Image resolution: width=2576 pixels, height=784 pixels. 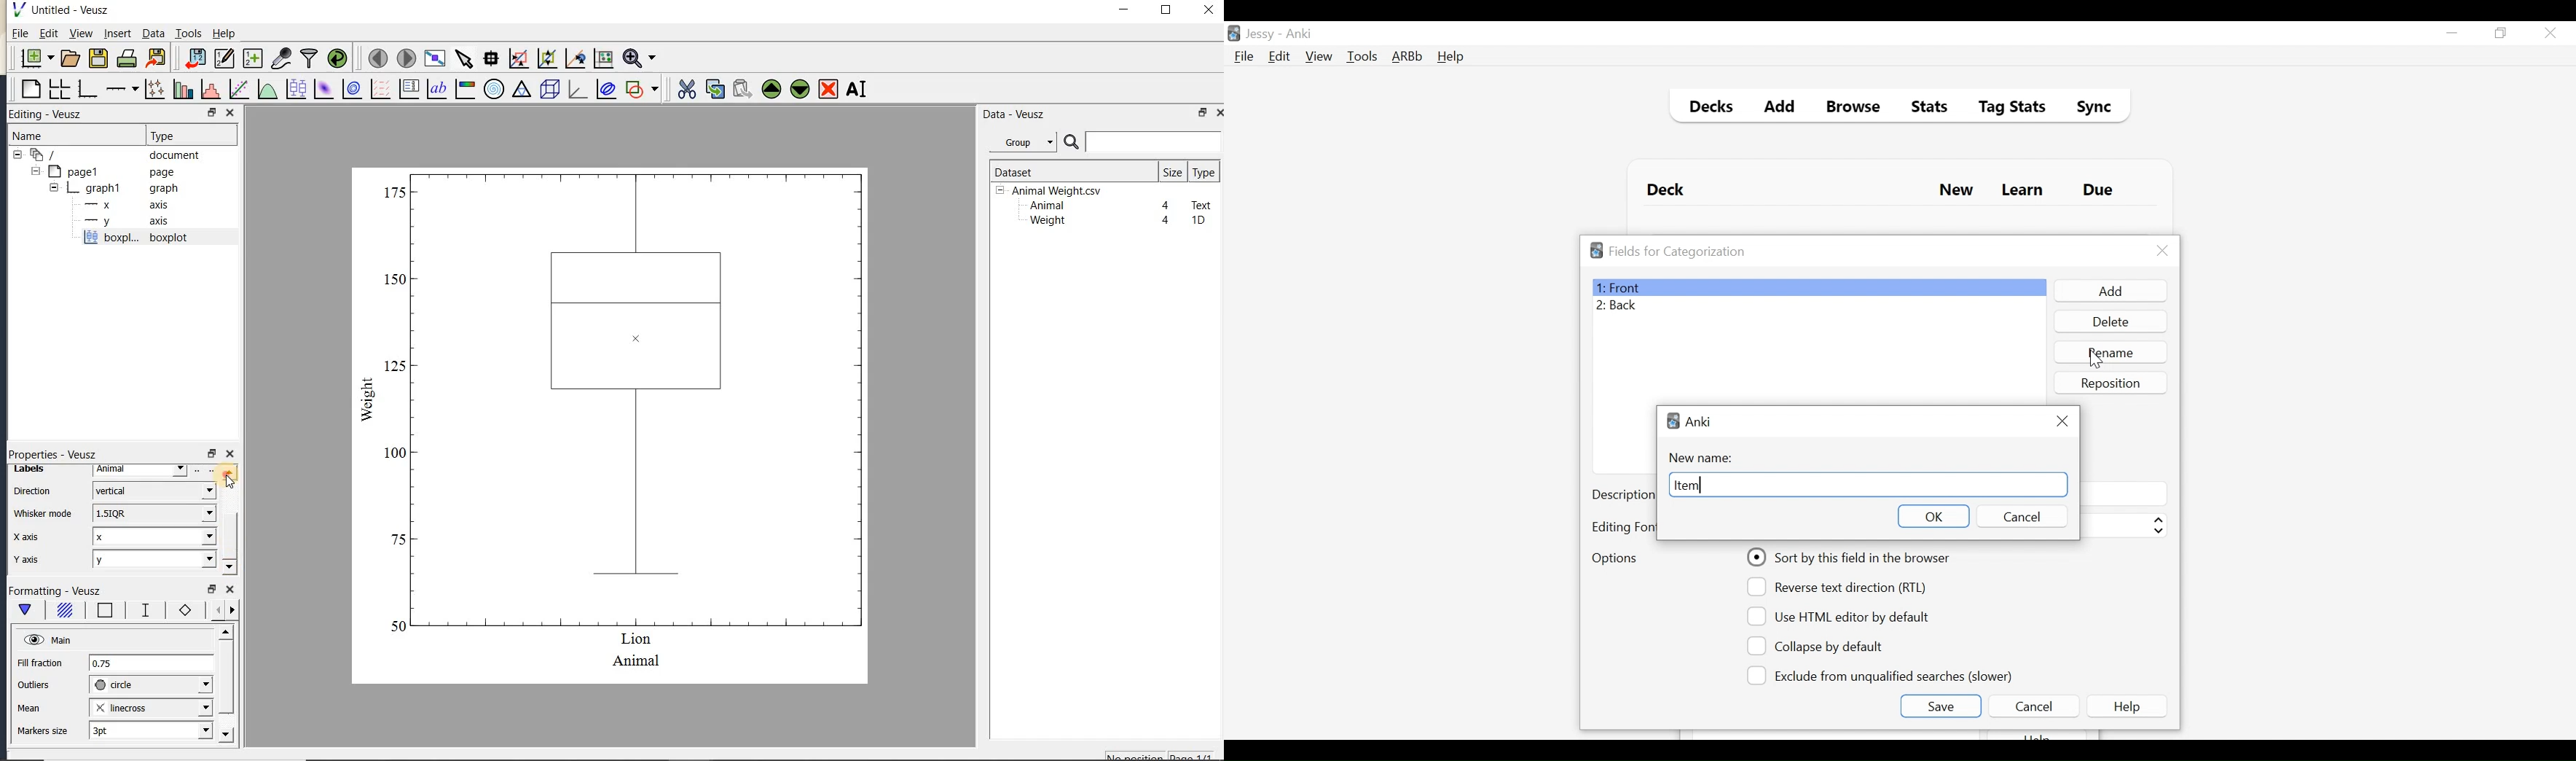 I want to click on Sybc, so click(x=2089, y=109).